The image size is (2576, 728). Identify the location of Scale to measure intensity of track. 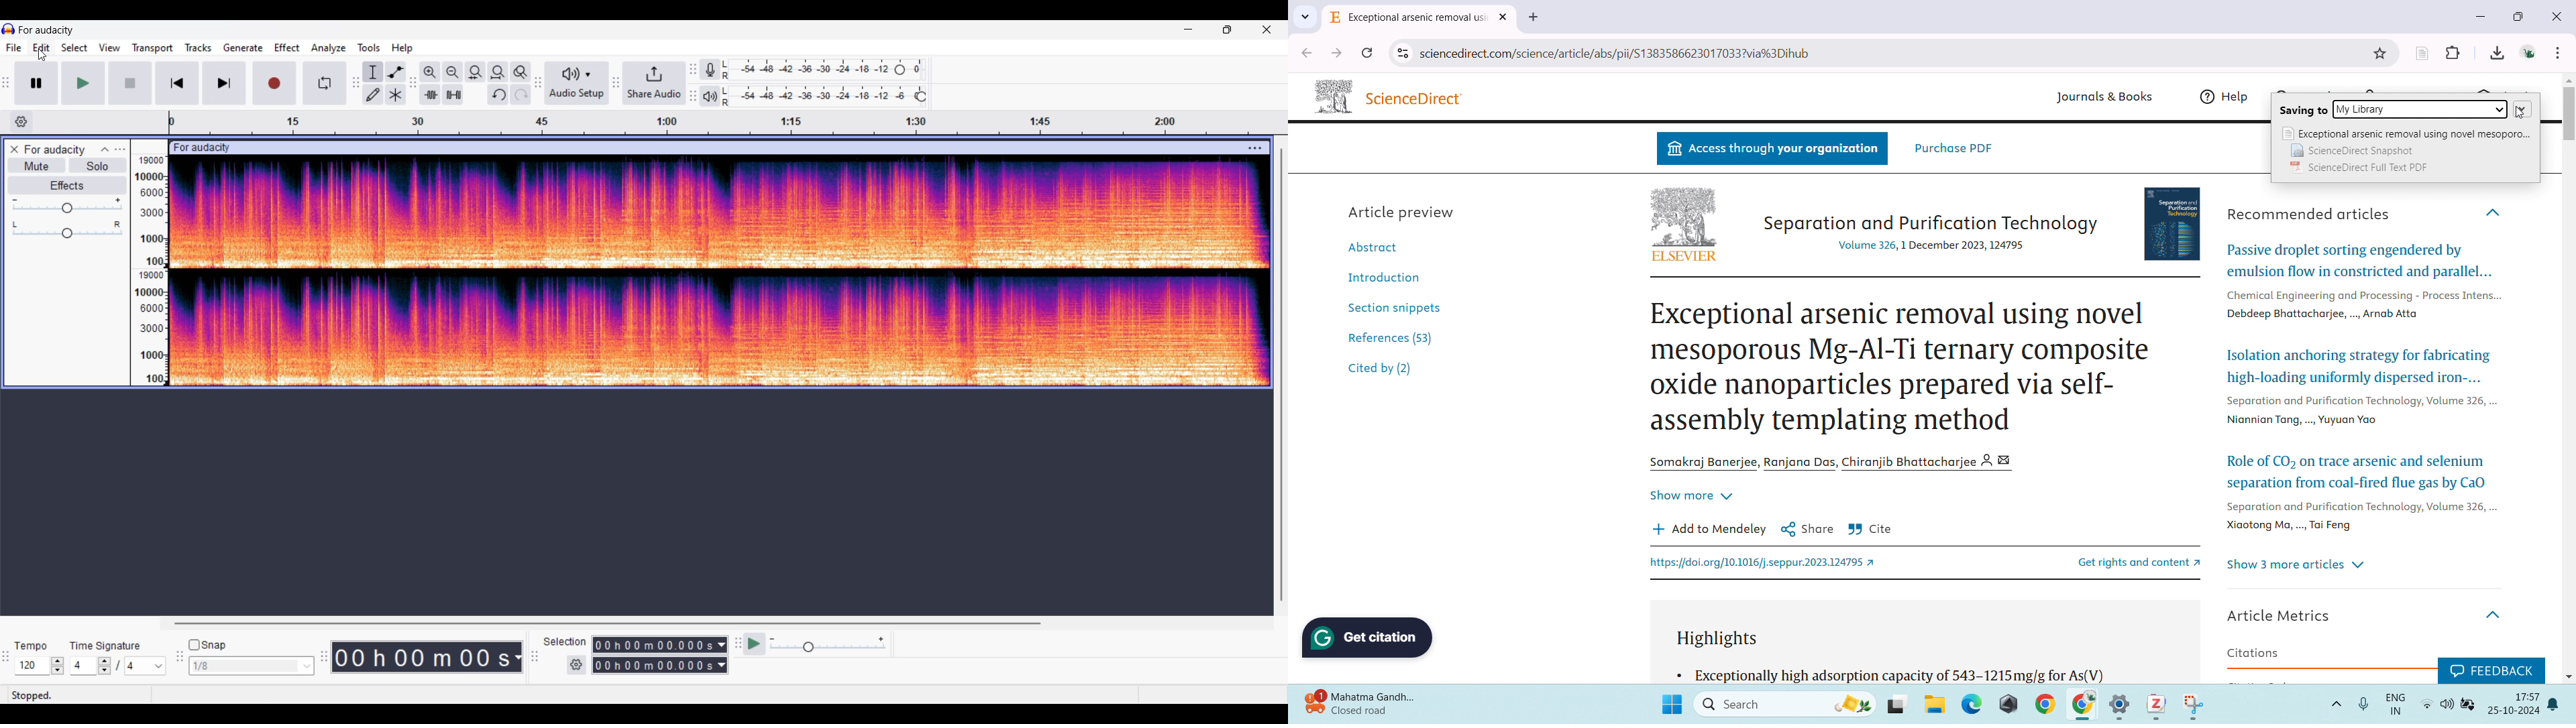
(148, 270).